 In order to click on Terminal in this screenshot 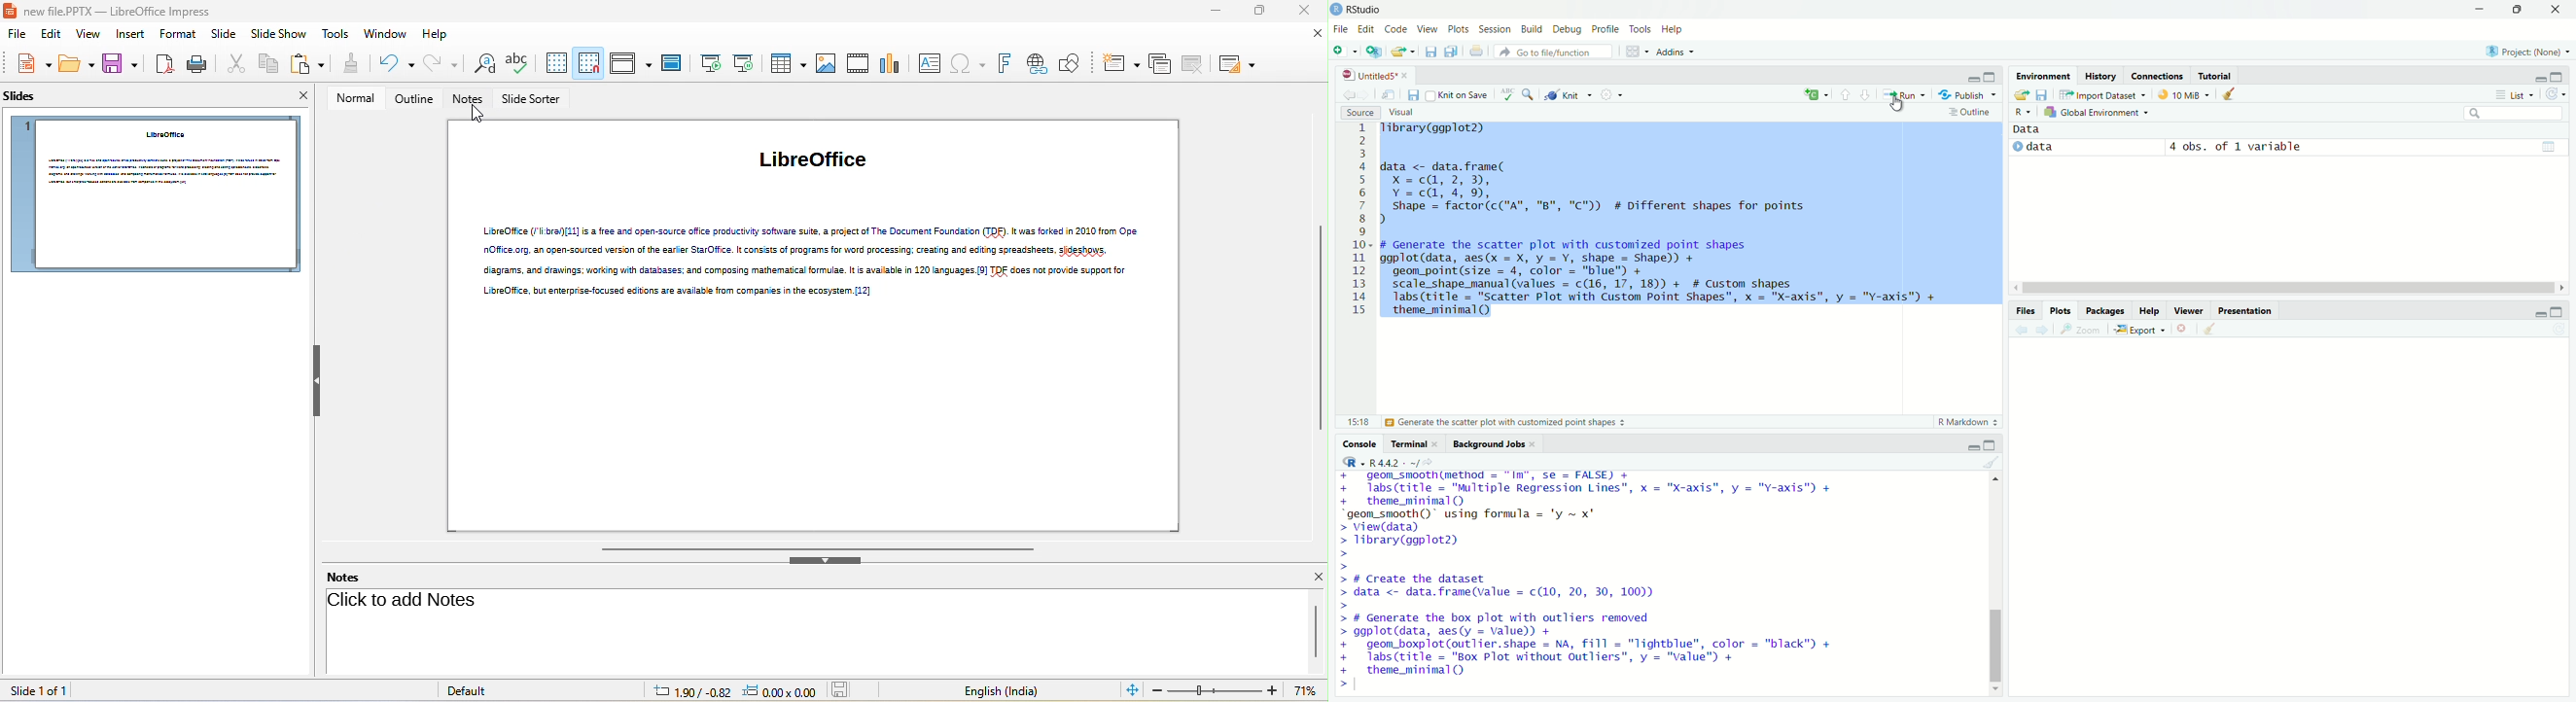, I will do `click(1406, 444)`.